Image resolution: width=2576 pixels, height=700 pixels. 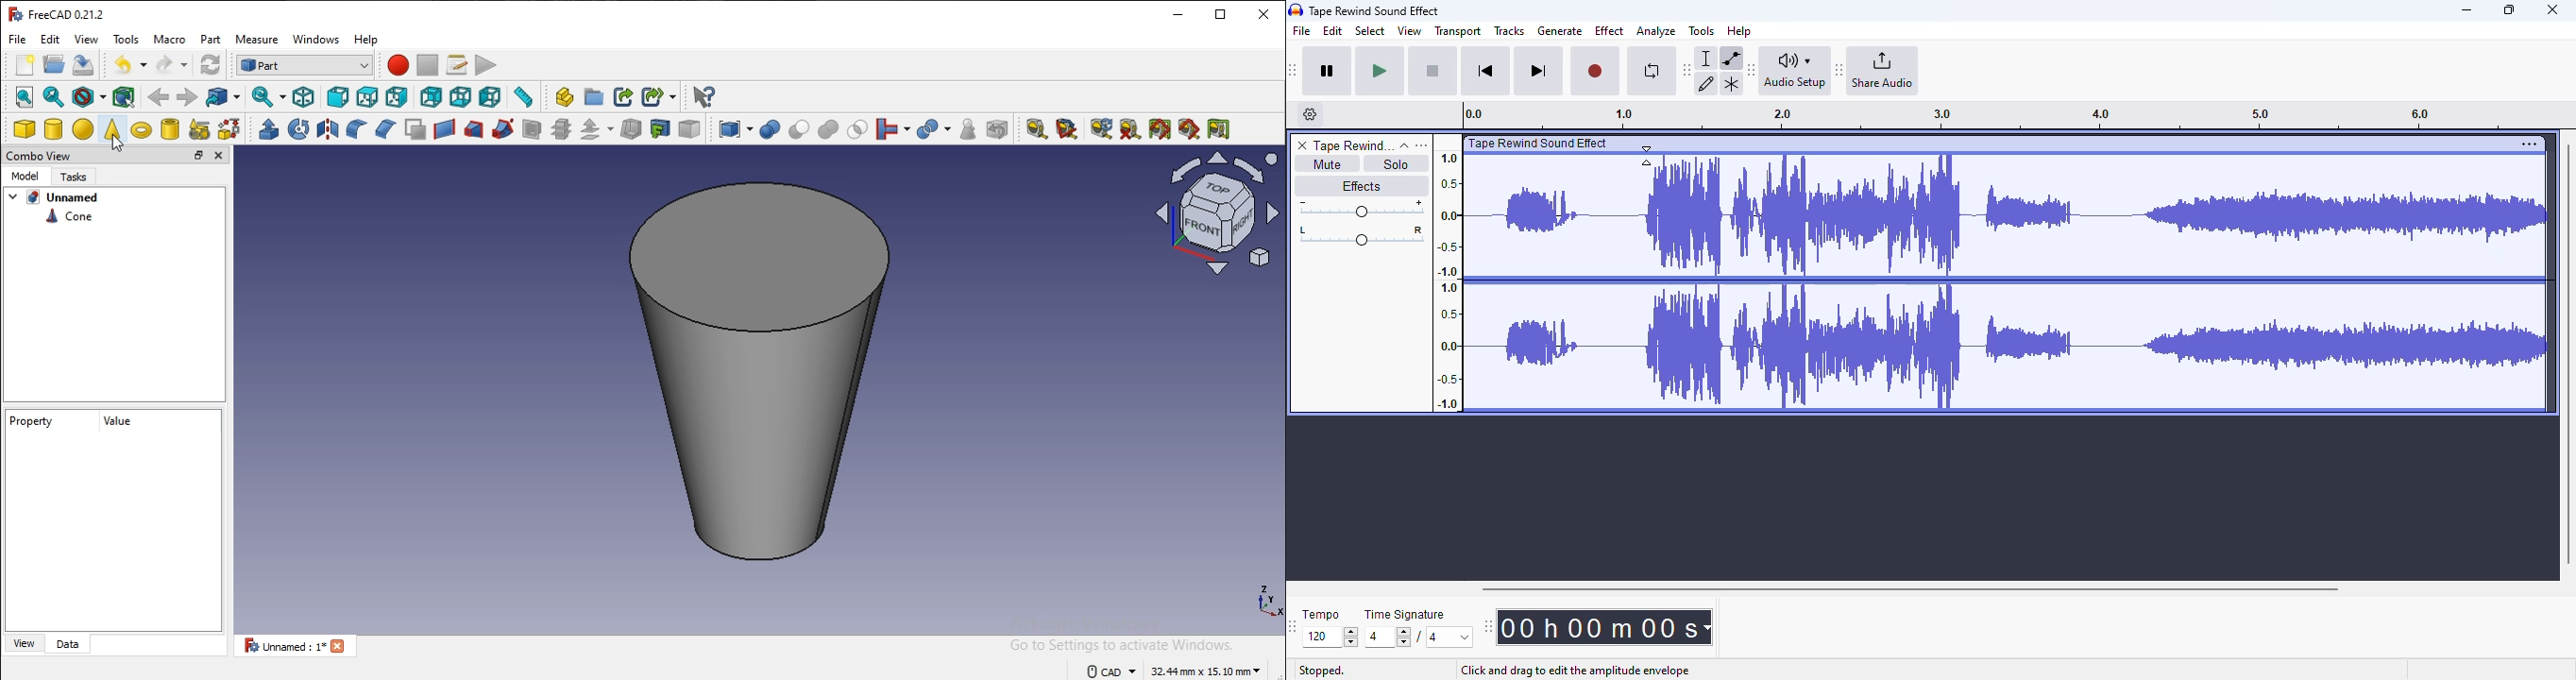 What do you see at coordinates (1160, 128) in the screenshot?
I see `toggle all` at bounding box center [1160, 128].